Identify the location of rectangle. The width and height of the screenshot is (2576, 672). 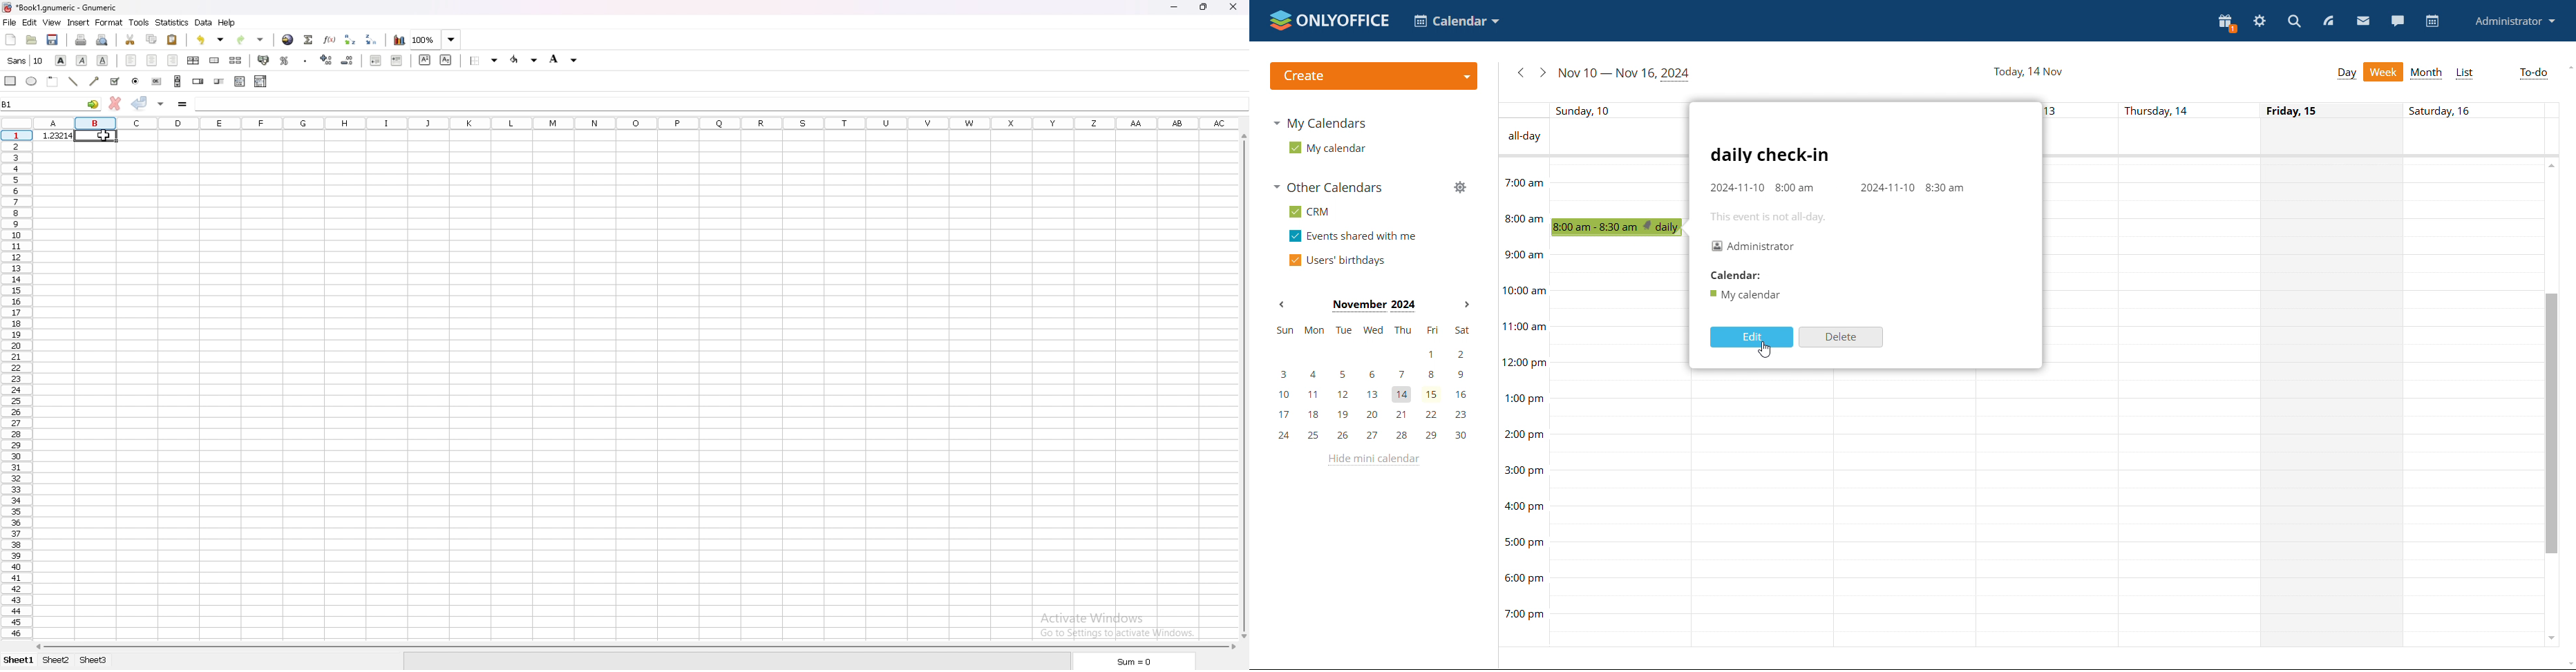
(10, 81).